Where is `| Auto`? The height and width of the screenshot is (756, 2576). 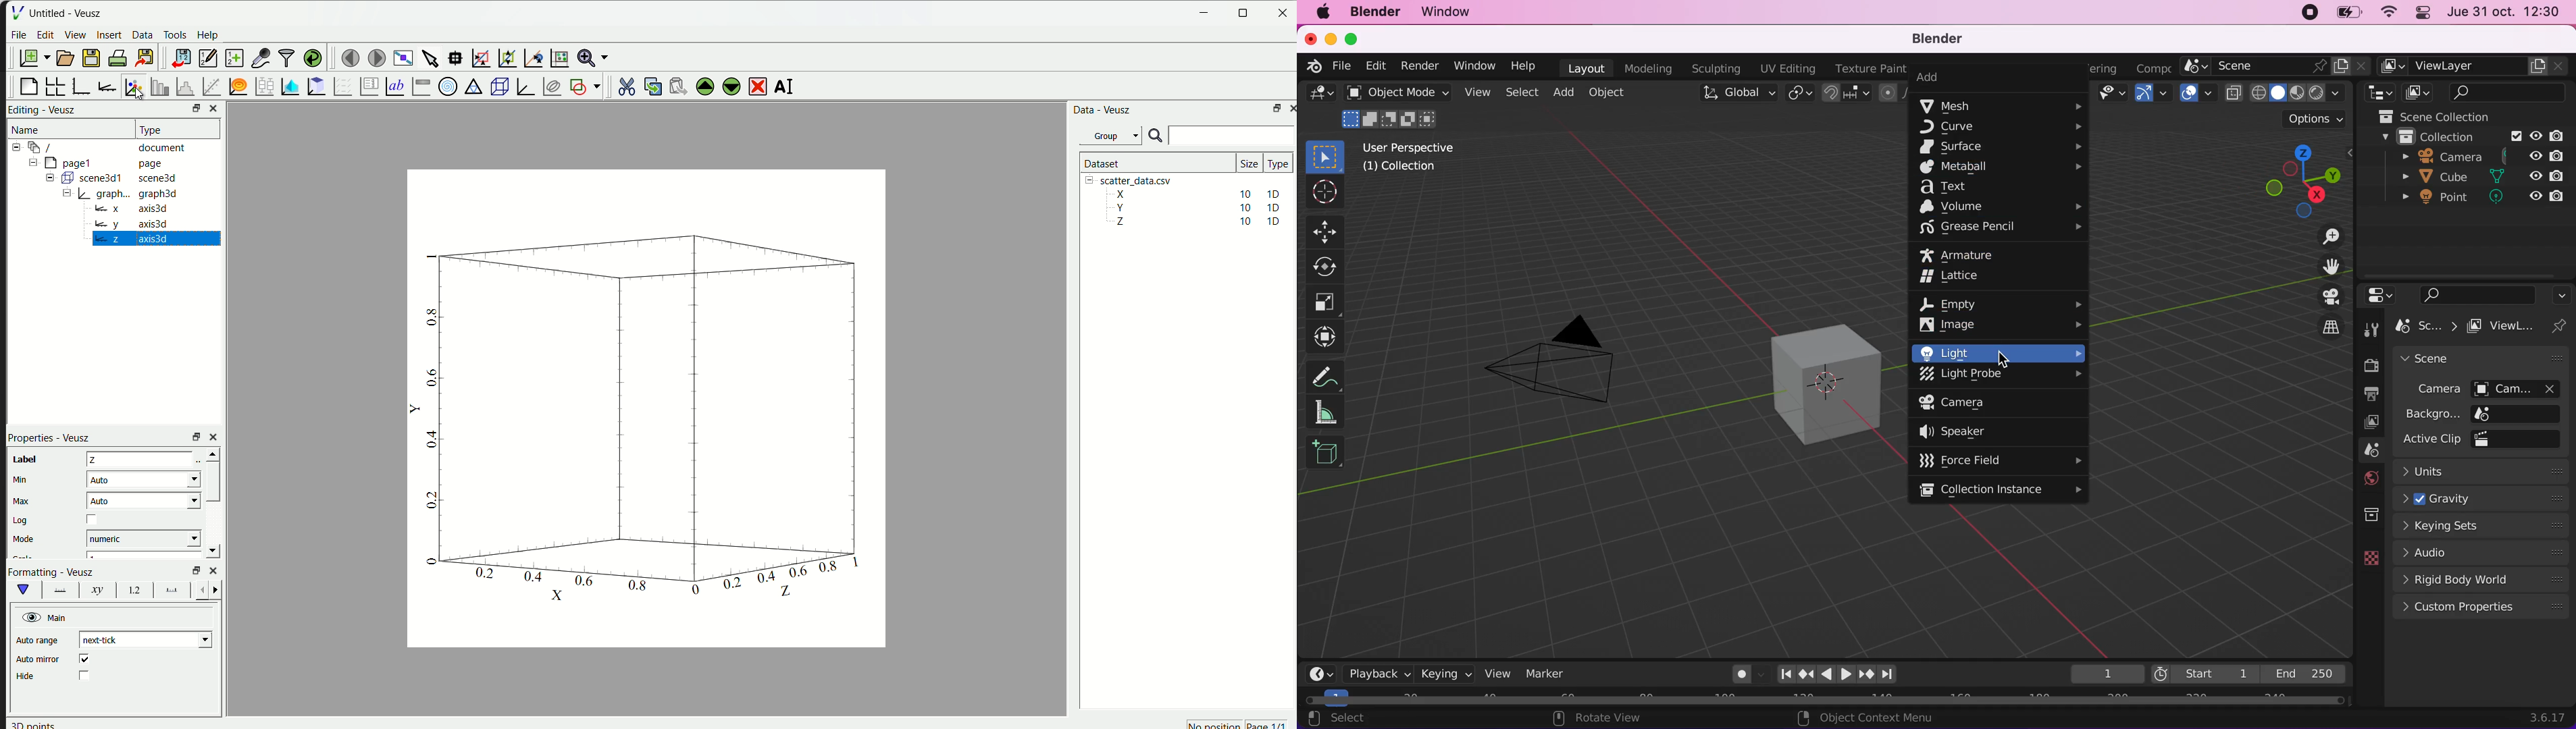
| Auto is located at coordinates (151, 481).